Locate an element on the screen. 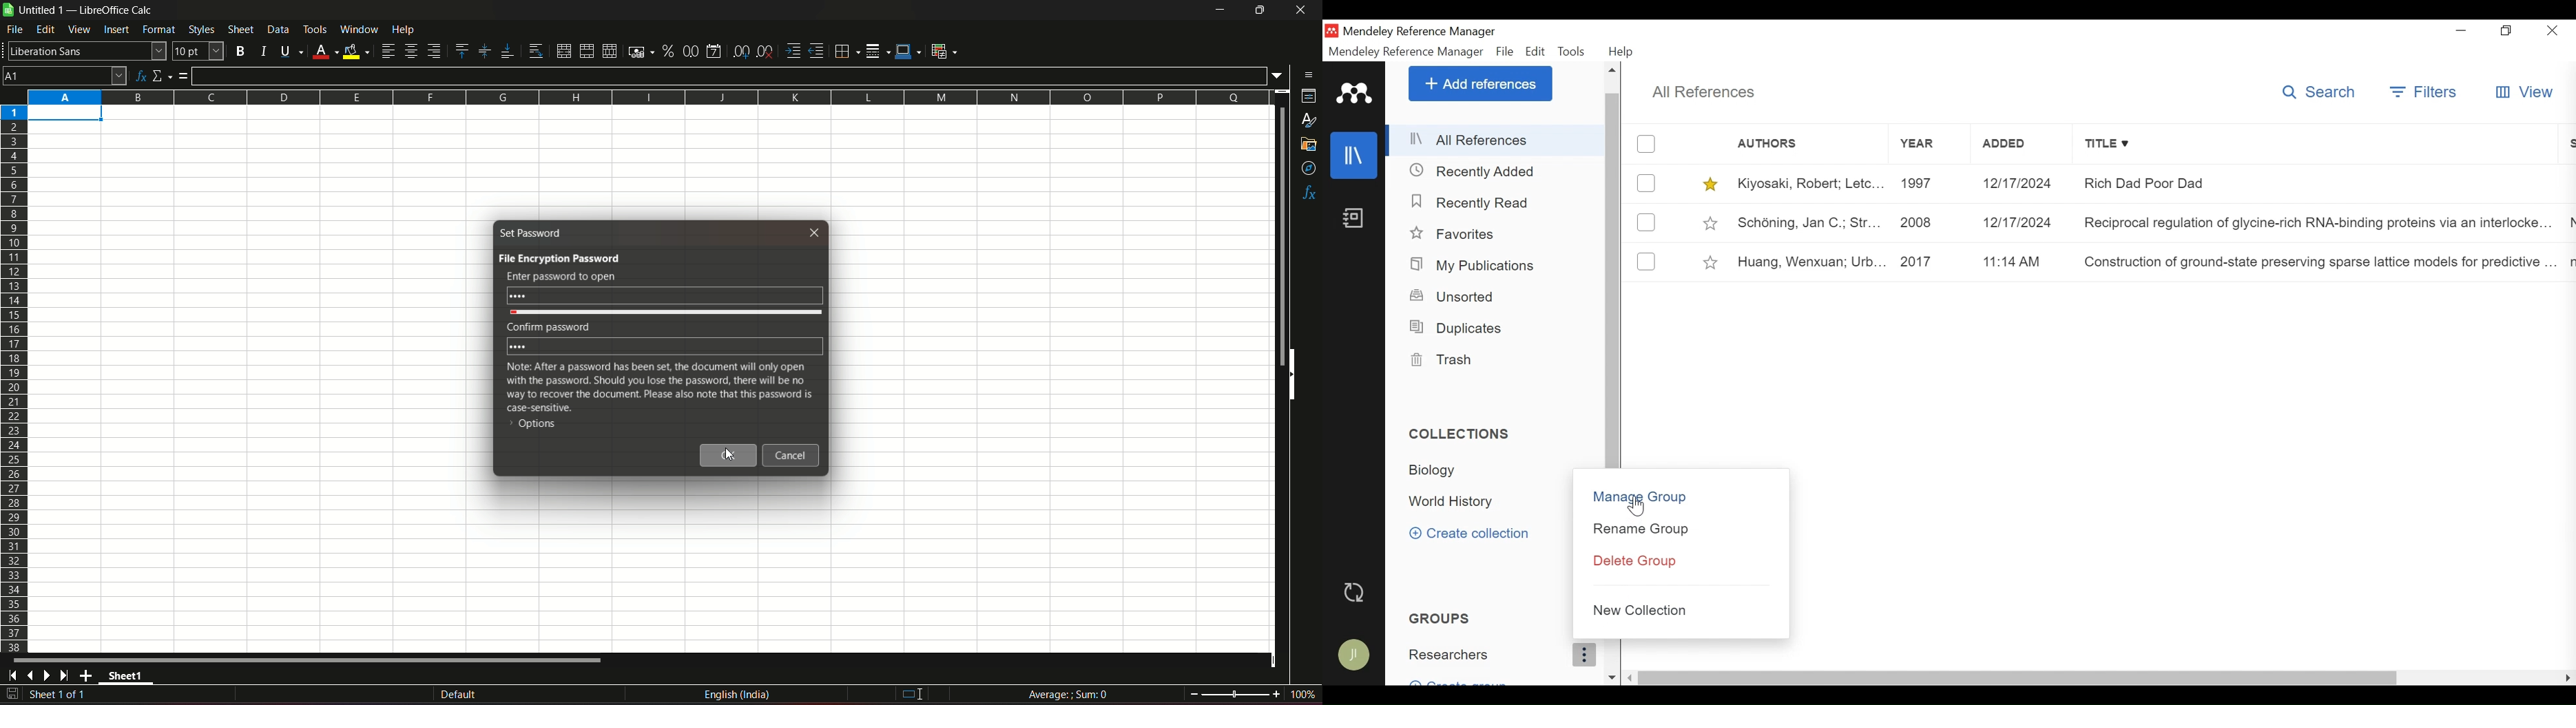  sheet name is located at coordinates (128, 677).